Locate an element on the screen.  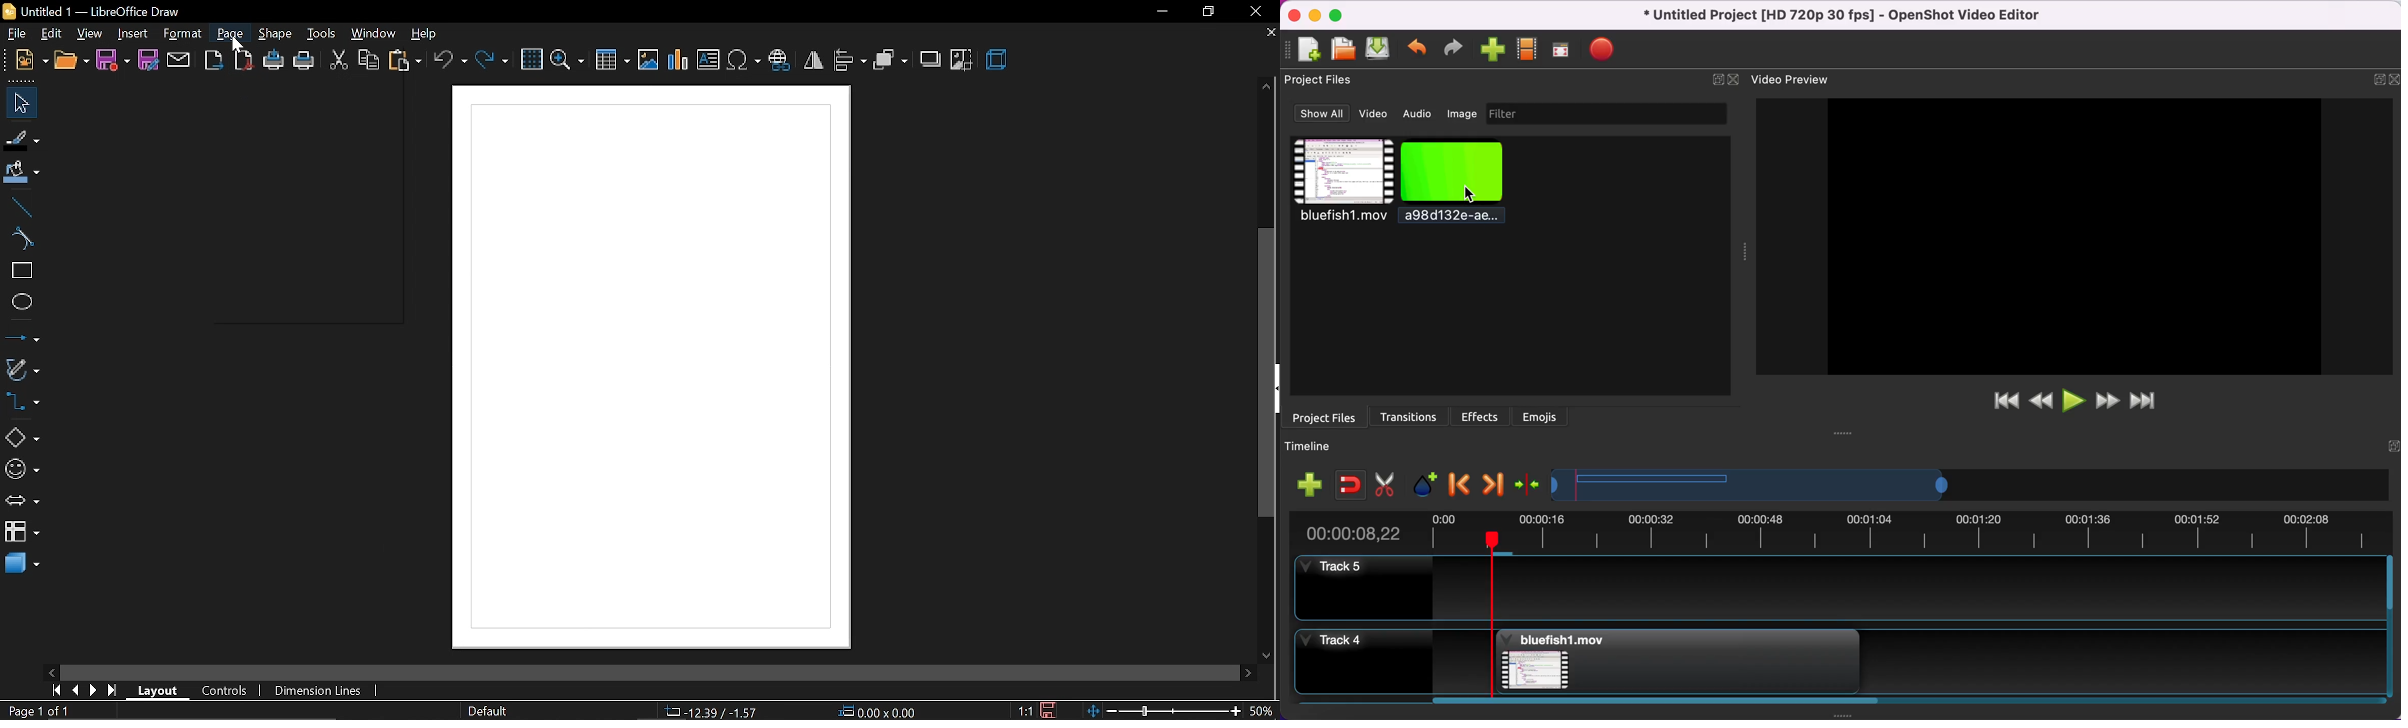
track 4 is located at coordinates (1362, 659).